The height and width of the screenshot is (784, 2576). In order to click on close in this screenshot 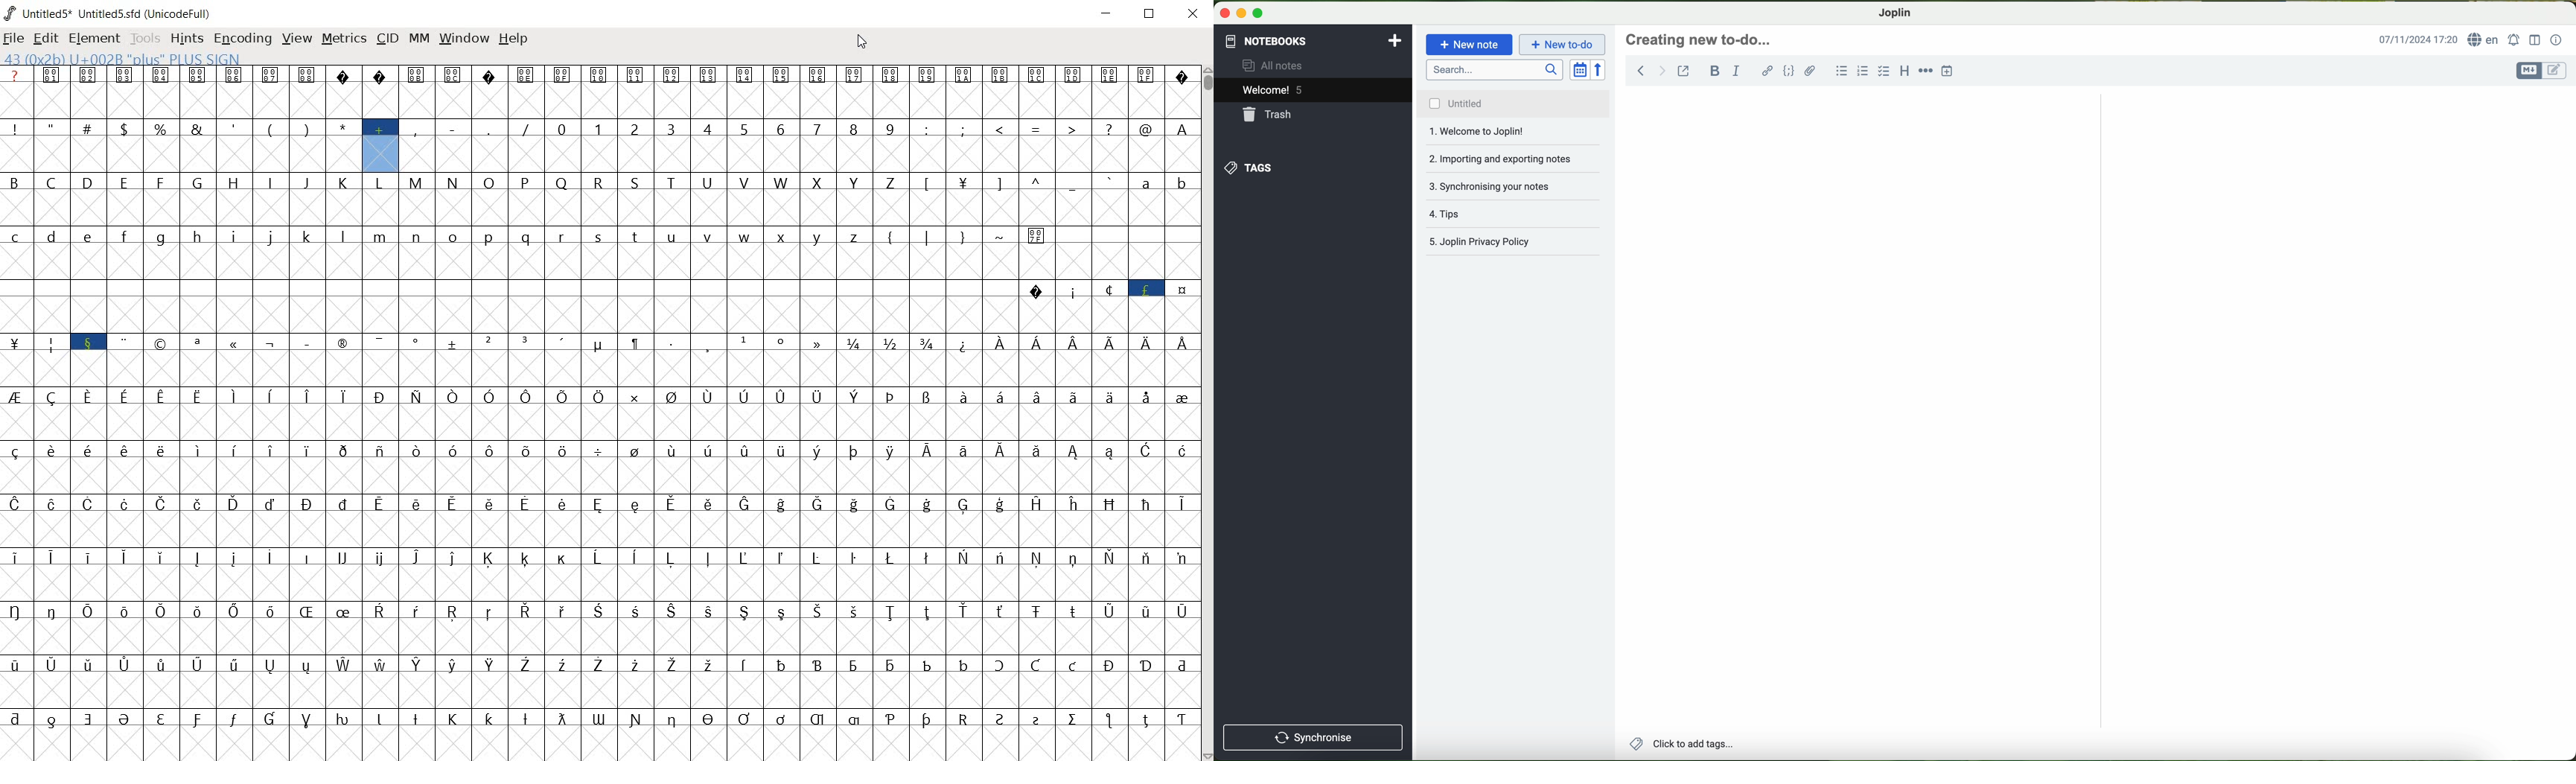, I will do `click(1193, 15)`.